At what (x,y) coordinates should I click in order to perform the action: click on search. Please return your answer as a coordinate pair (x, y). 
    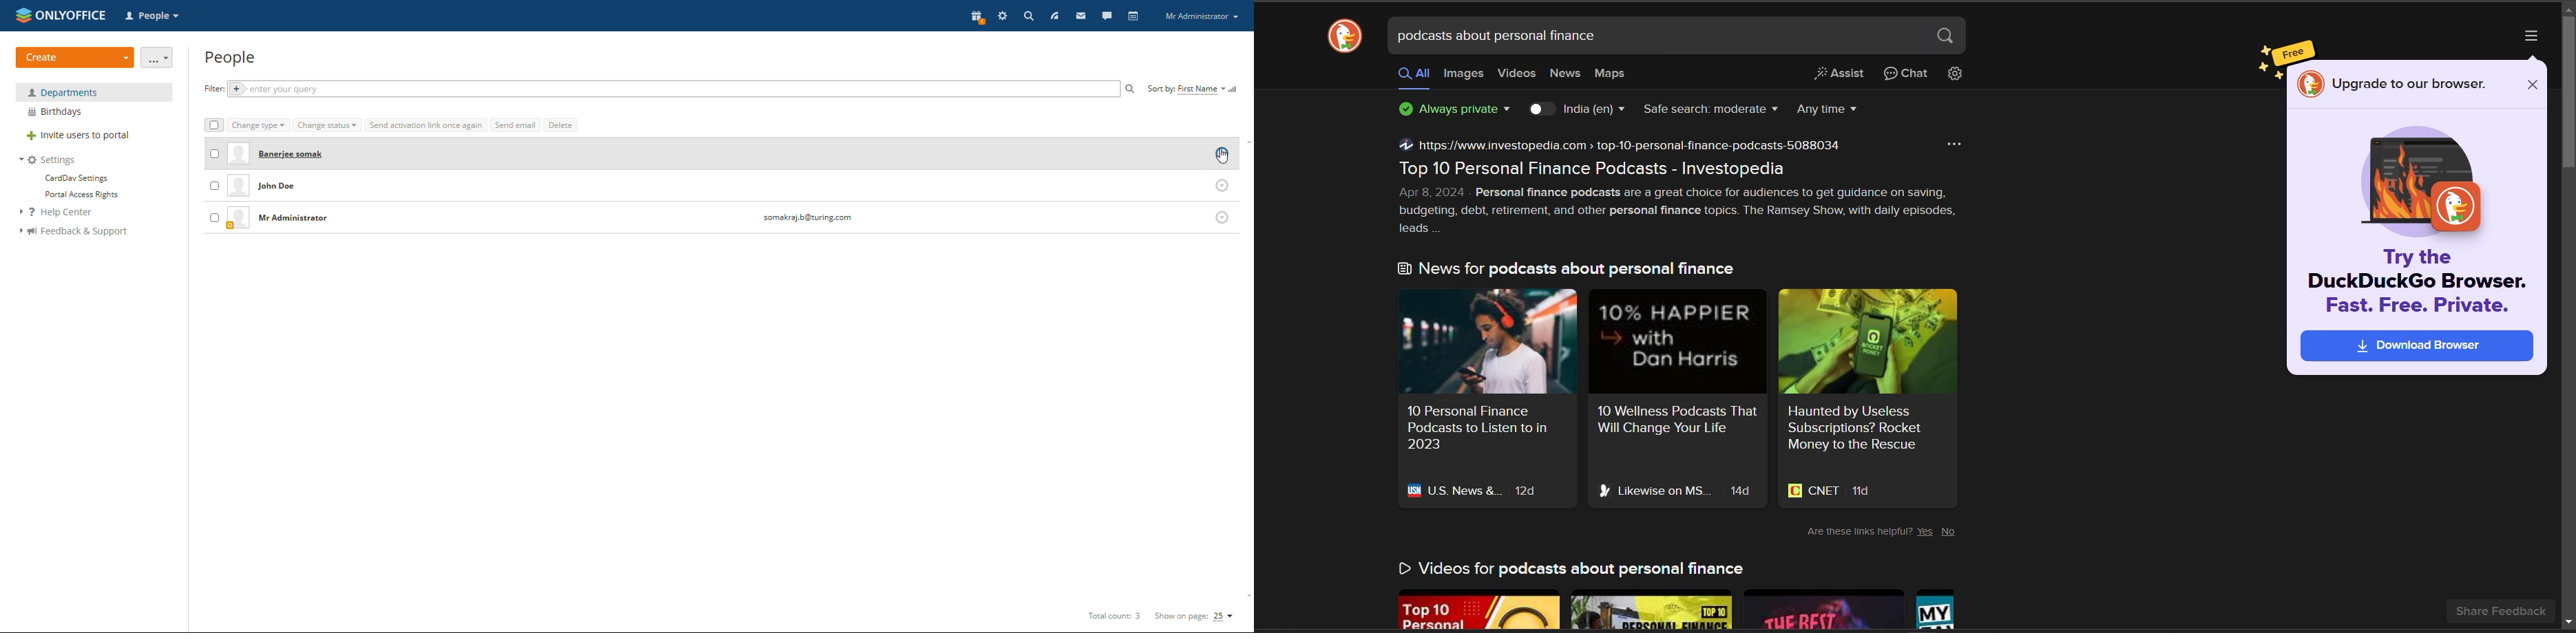
    Looking at the image, I should click on (1131, 89).